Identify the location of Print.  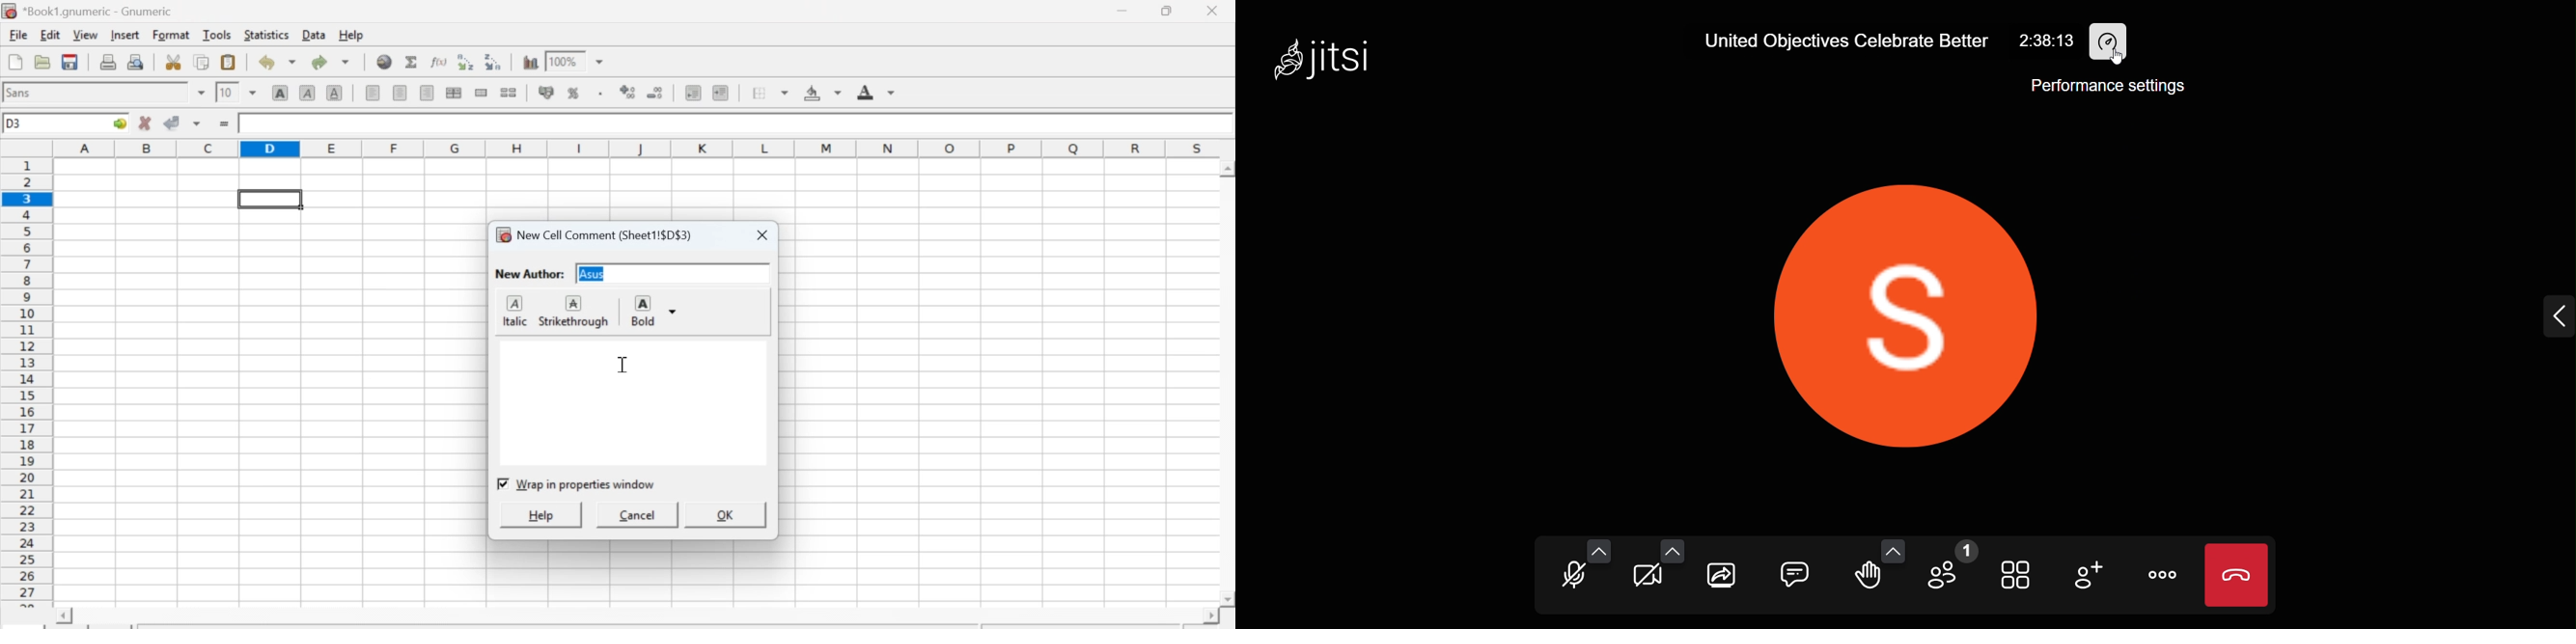
(106, 62).